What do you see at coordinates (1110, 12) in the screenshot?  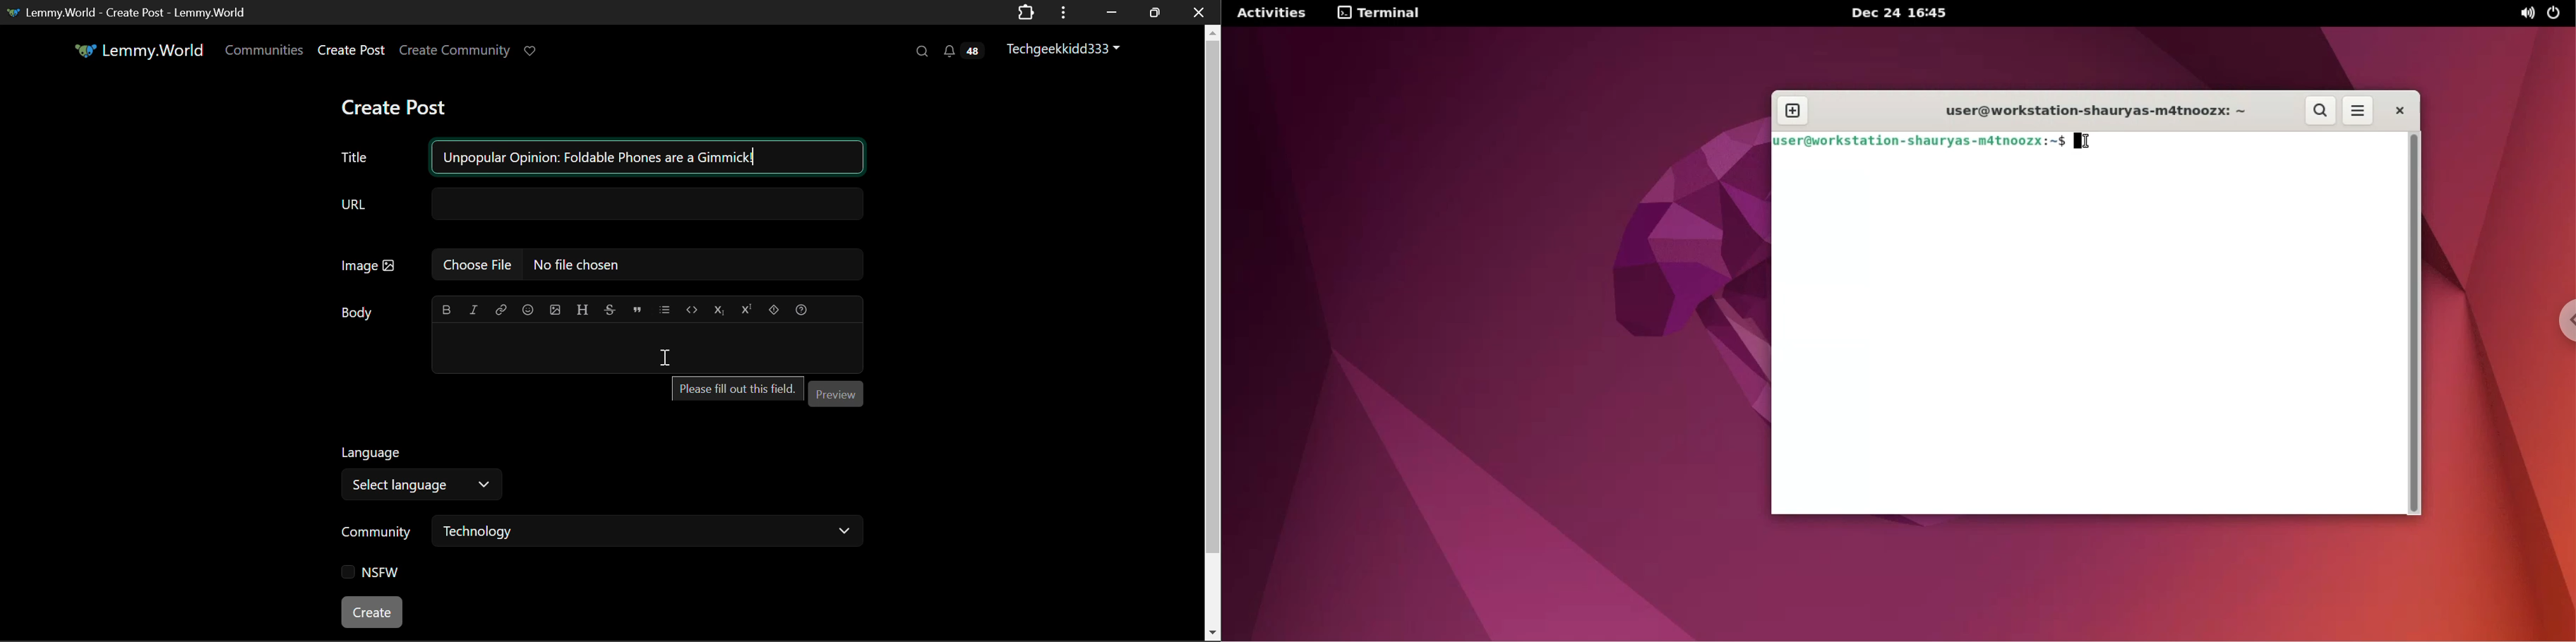 I see `Restore Down` at bounding box center [1110, 12].